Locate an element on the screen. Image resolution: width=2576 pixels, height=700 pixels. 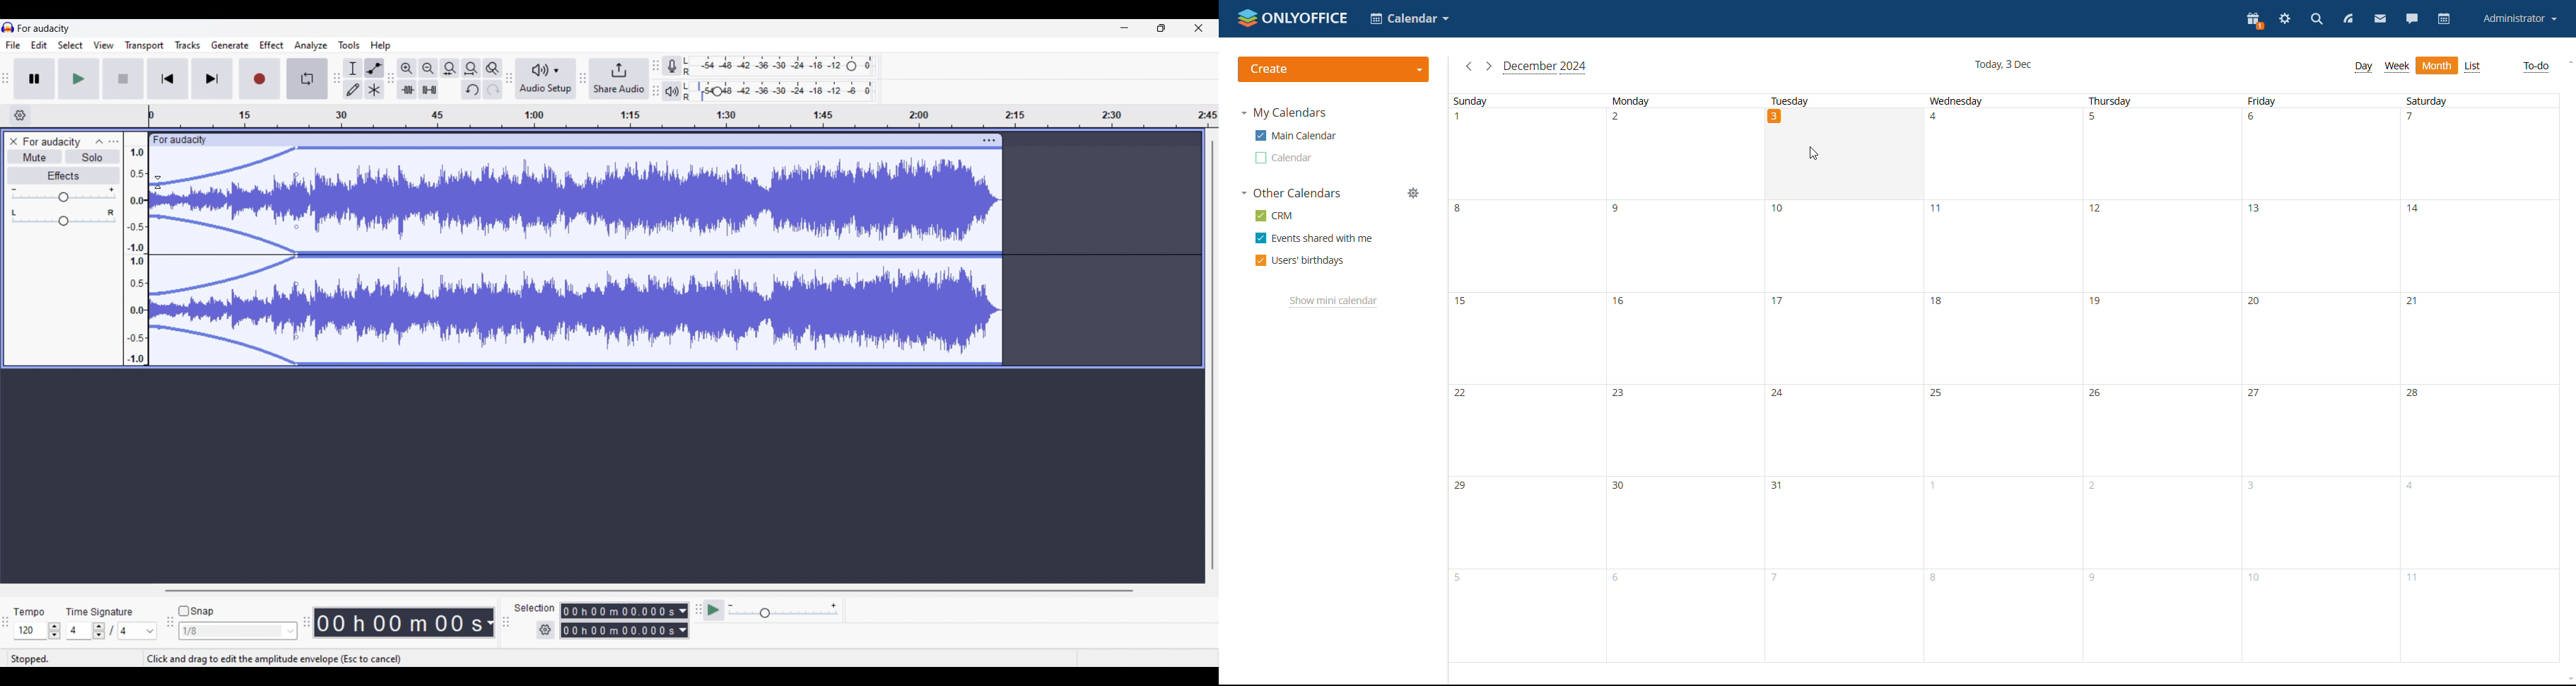
calendar is located at coordinates (2444, 20).